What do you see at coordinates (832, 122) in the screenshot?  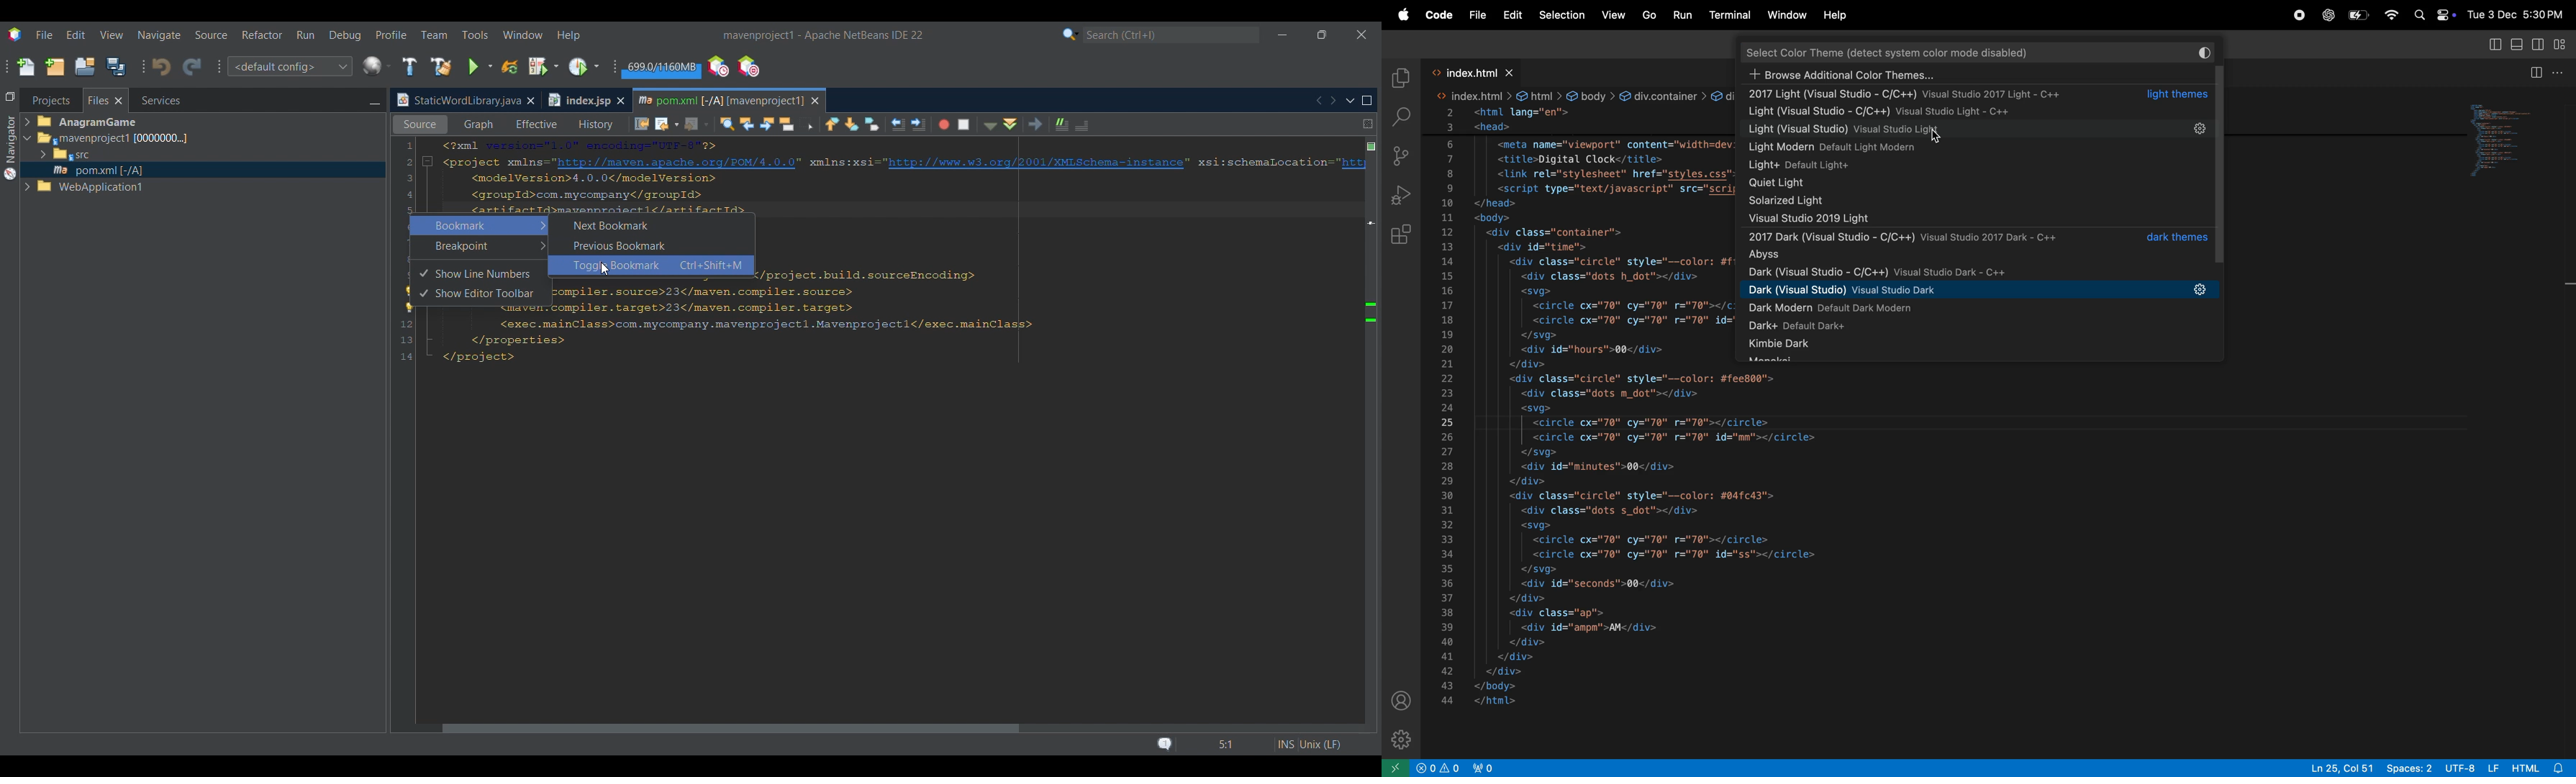 I see `Previous bookmark` at bounding box center [832, 122].